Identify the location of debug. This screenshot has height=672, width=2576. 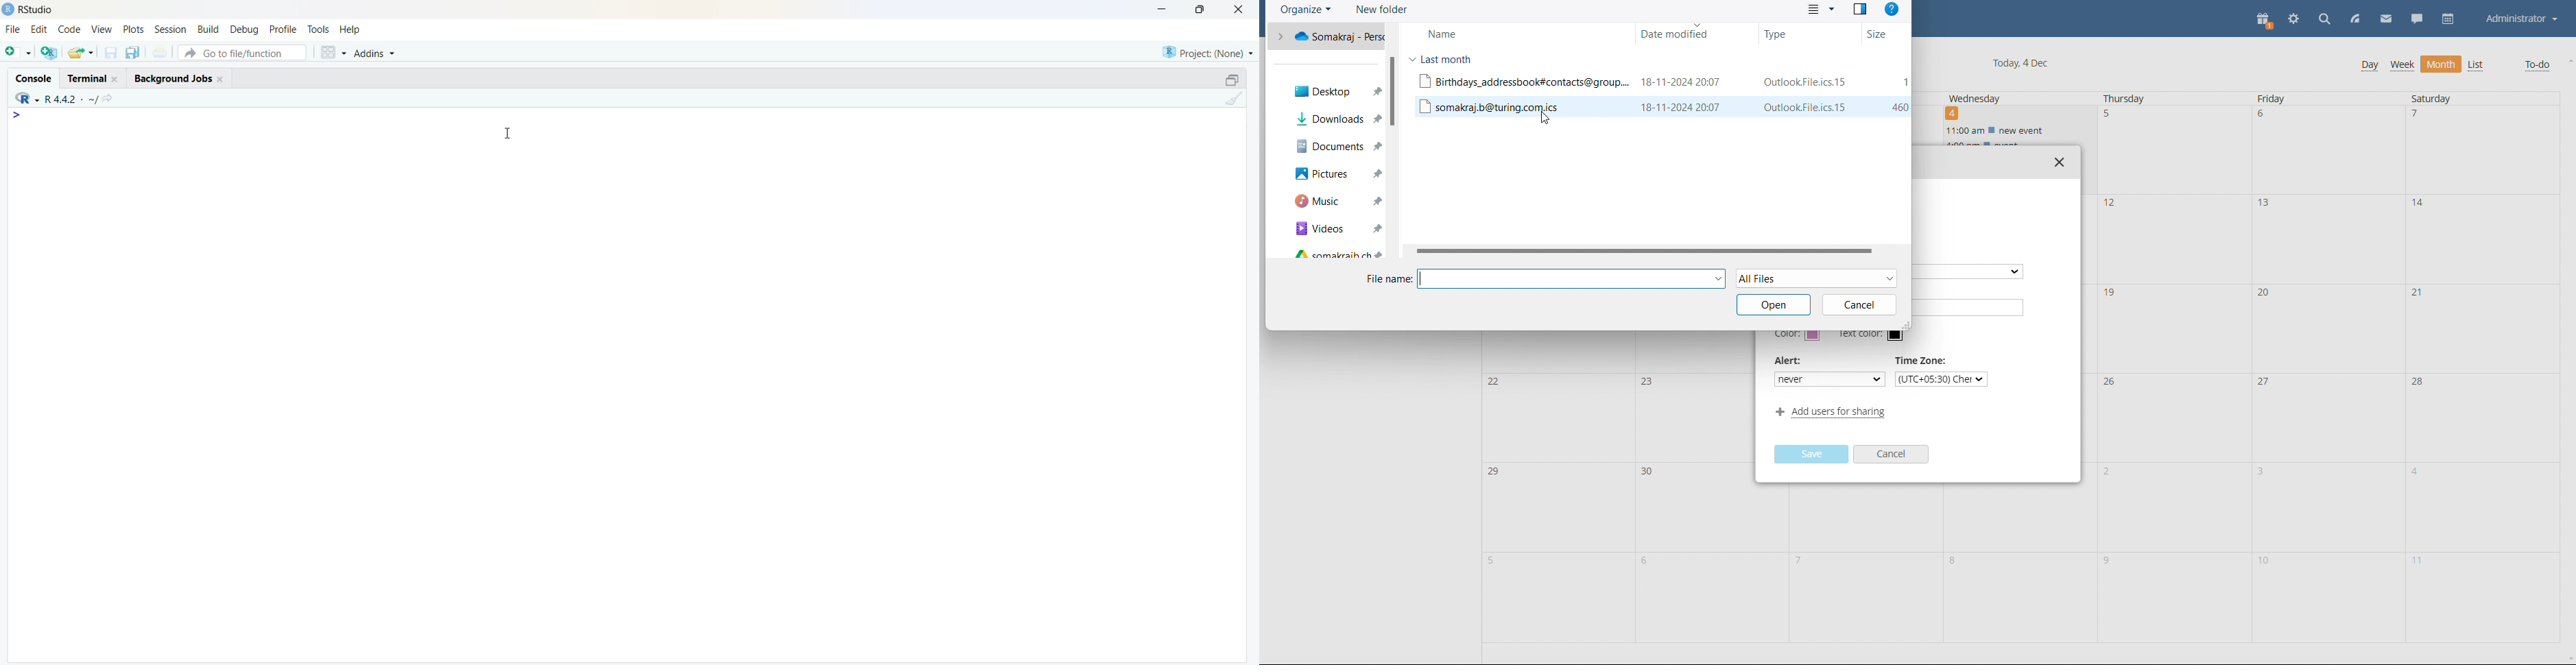
(244, 31).